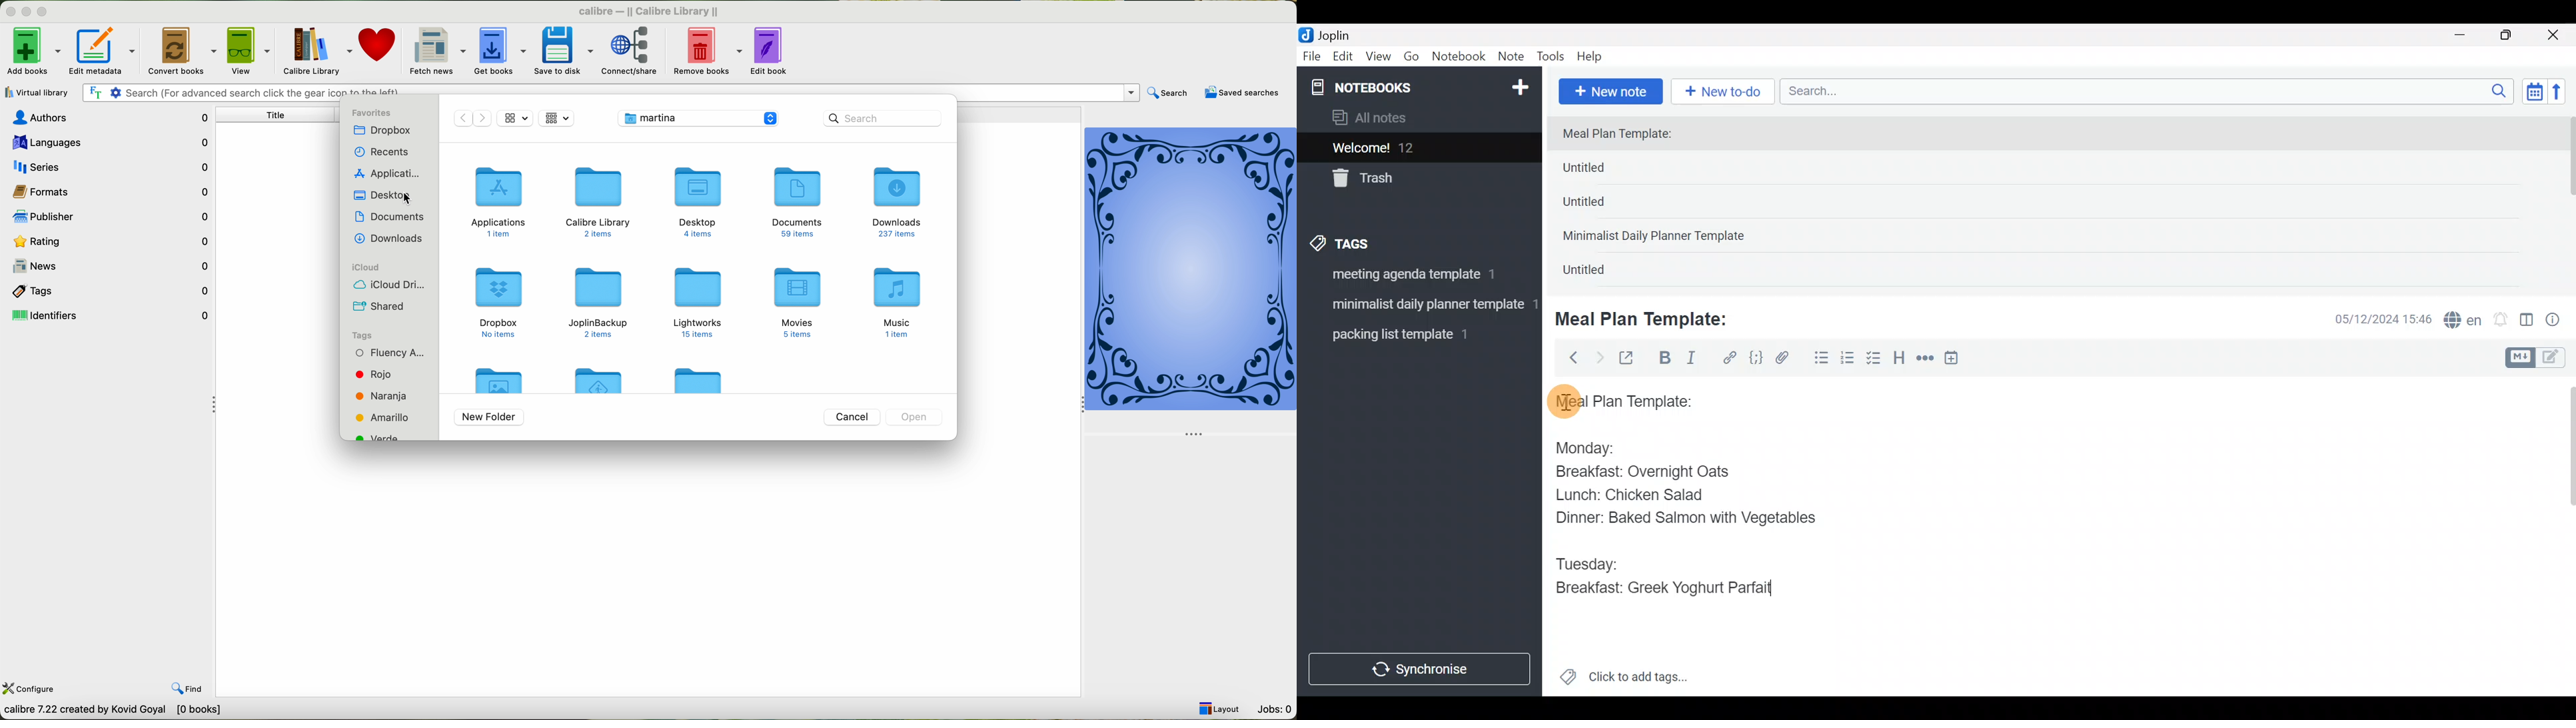 The width and height of the screenshot is (2576, 728). What do you see at coordinates (2534, 92) in the screenshot?
I see `Toggle sort order` at bounding box center [2534, 92].